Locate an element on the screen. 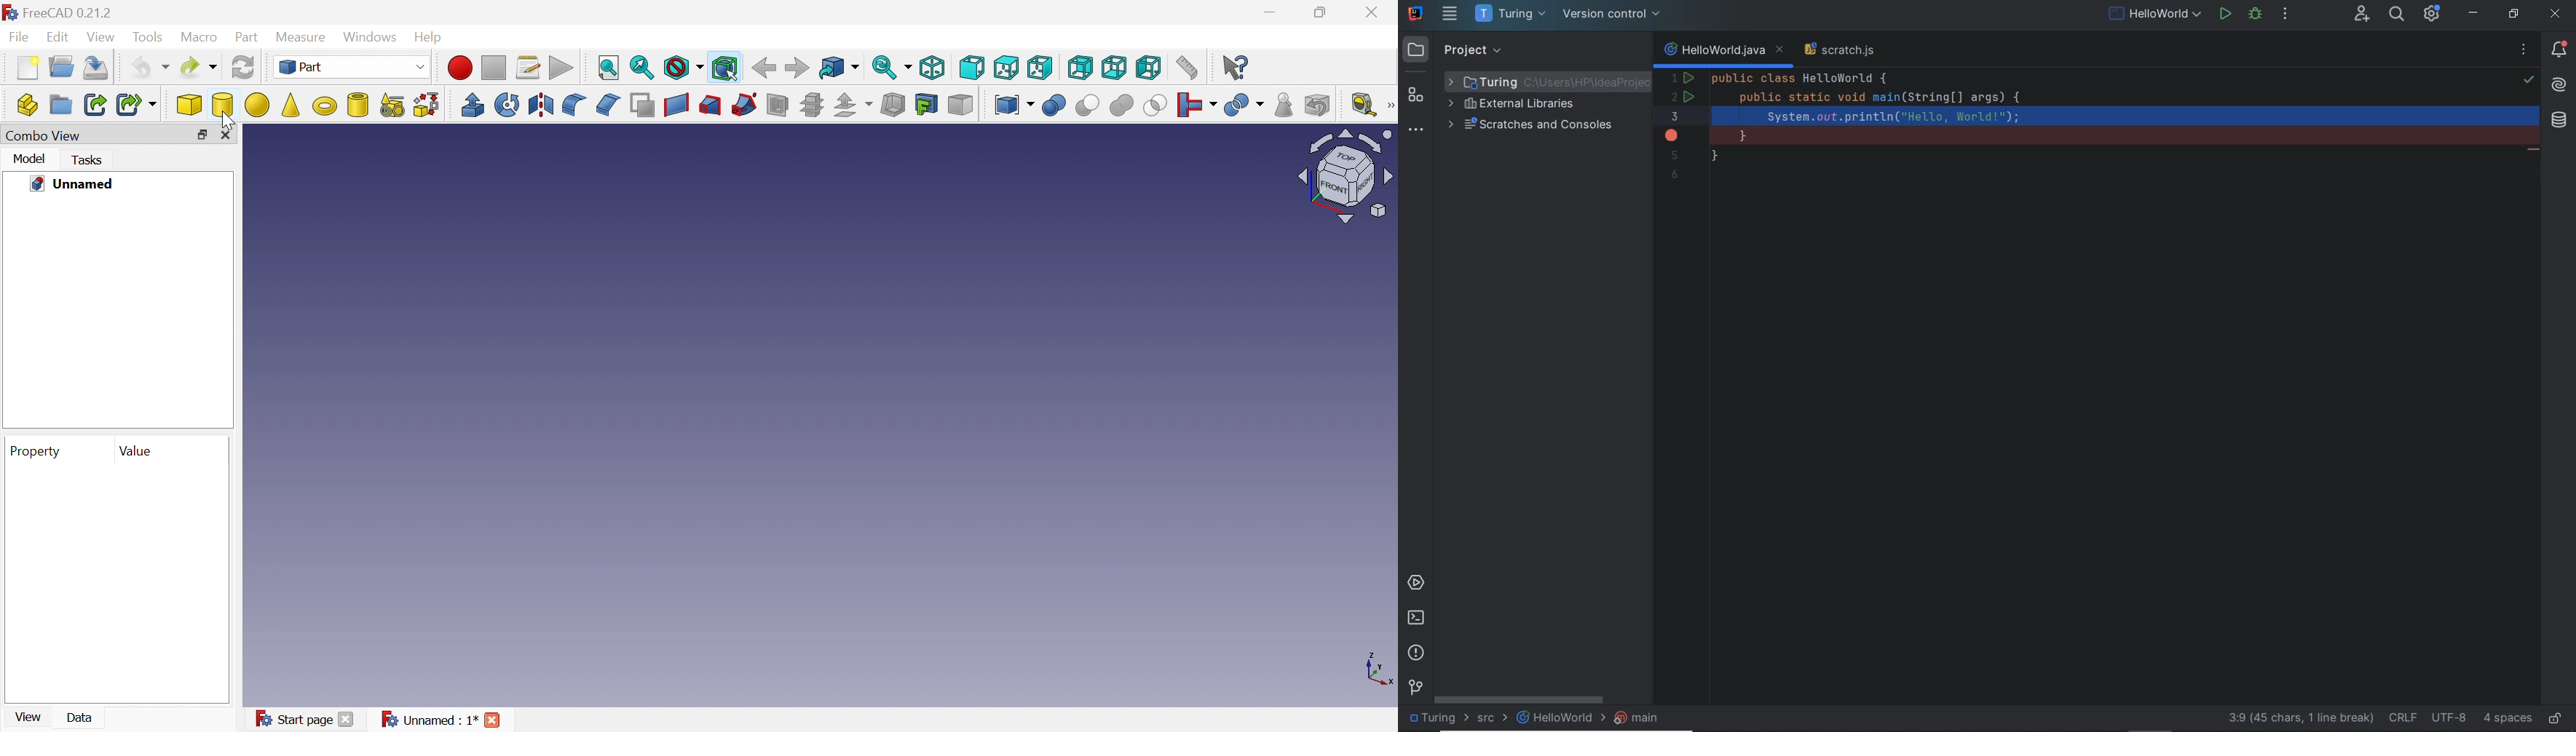 The width and height of the screenshot is (2576, 756). search everywhere is located at coordinates (2397, 14).